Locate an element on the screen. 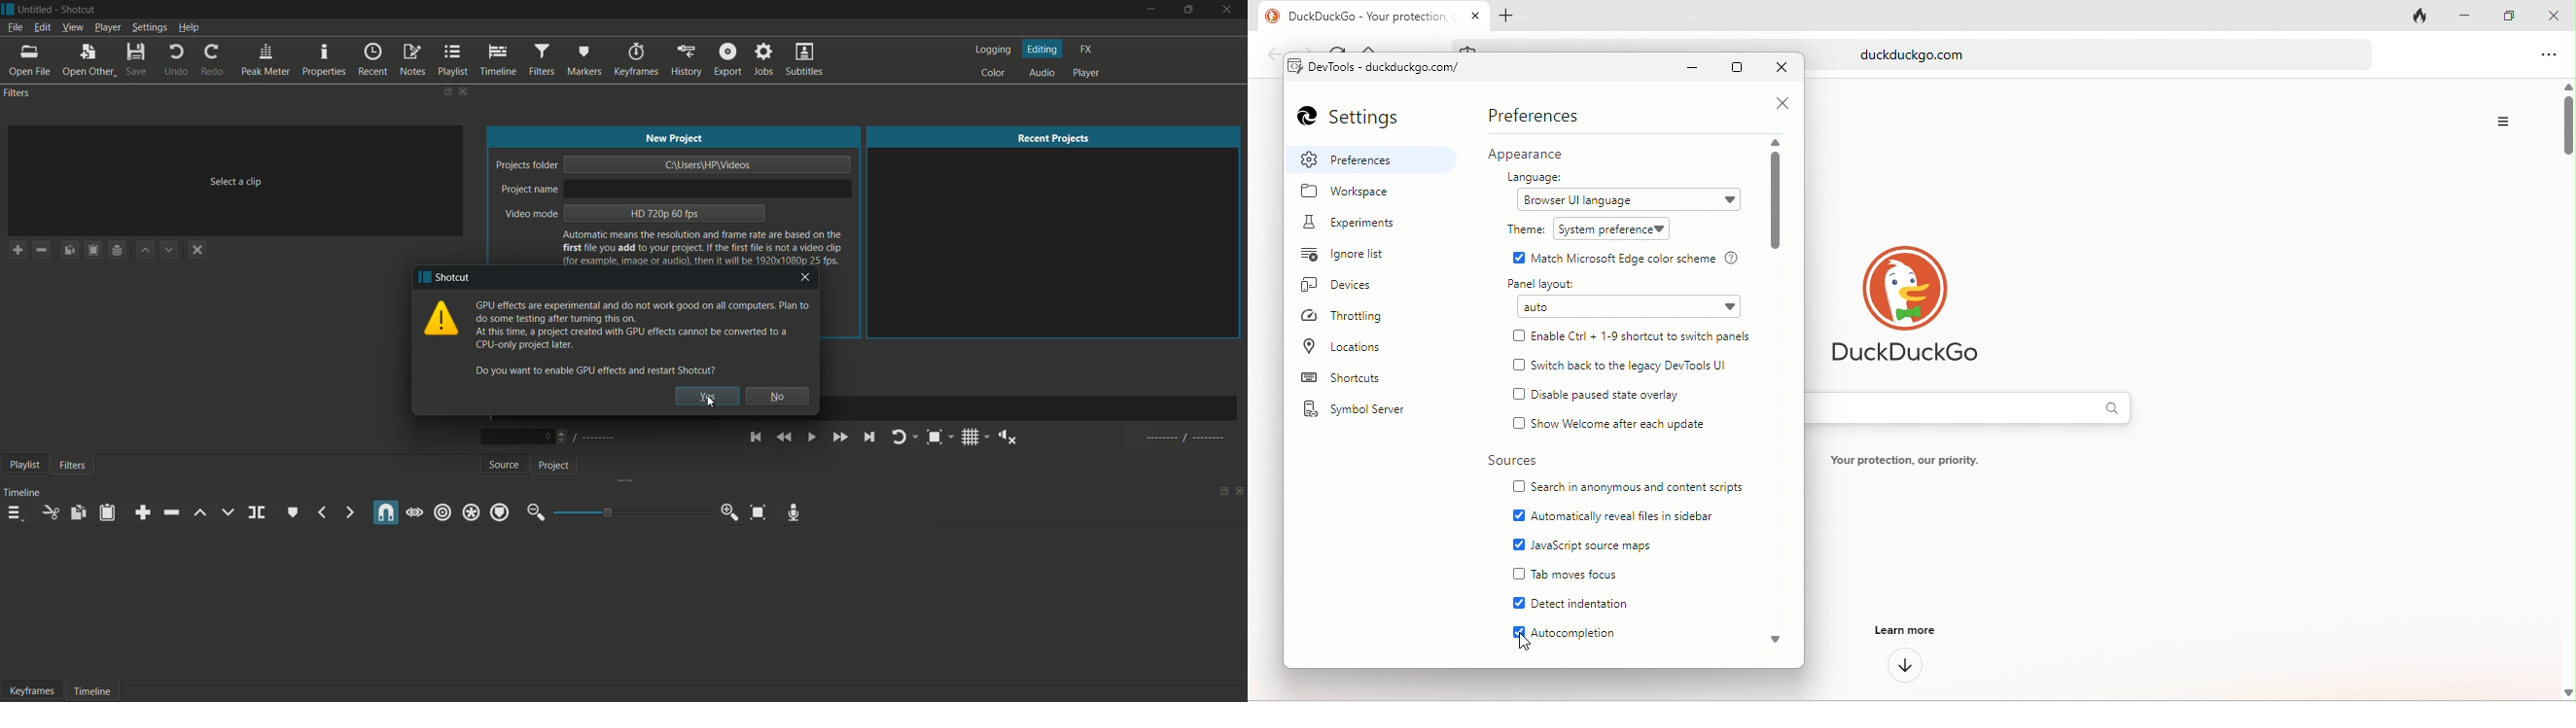  checkbox is located at coordinates (1518, 336).